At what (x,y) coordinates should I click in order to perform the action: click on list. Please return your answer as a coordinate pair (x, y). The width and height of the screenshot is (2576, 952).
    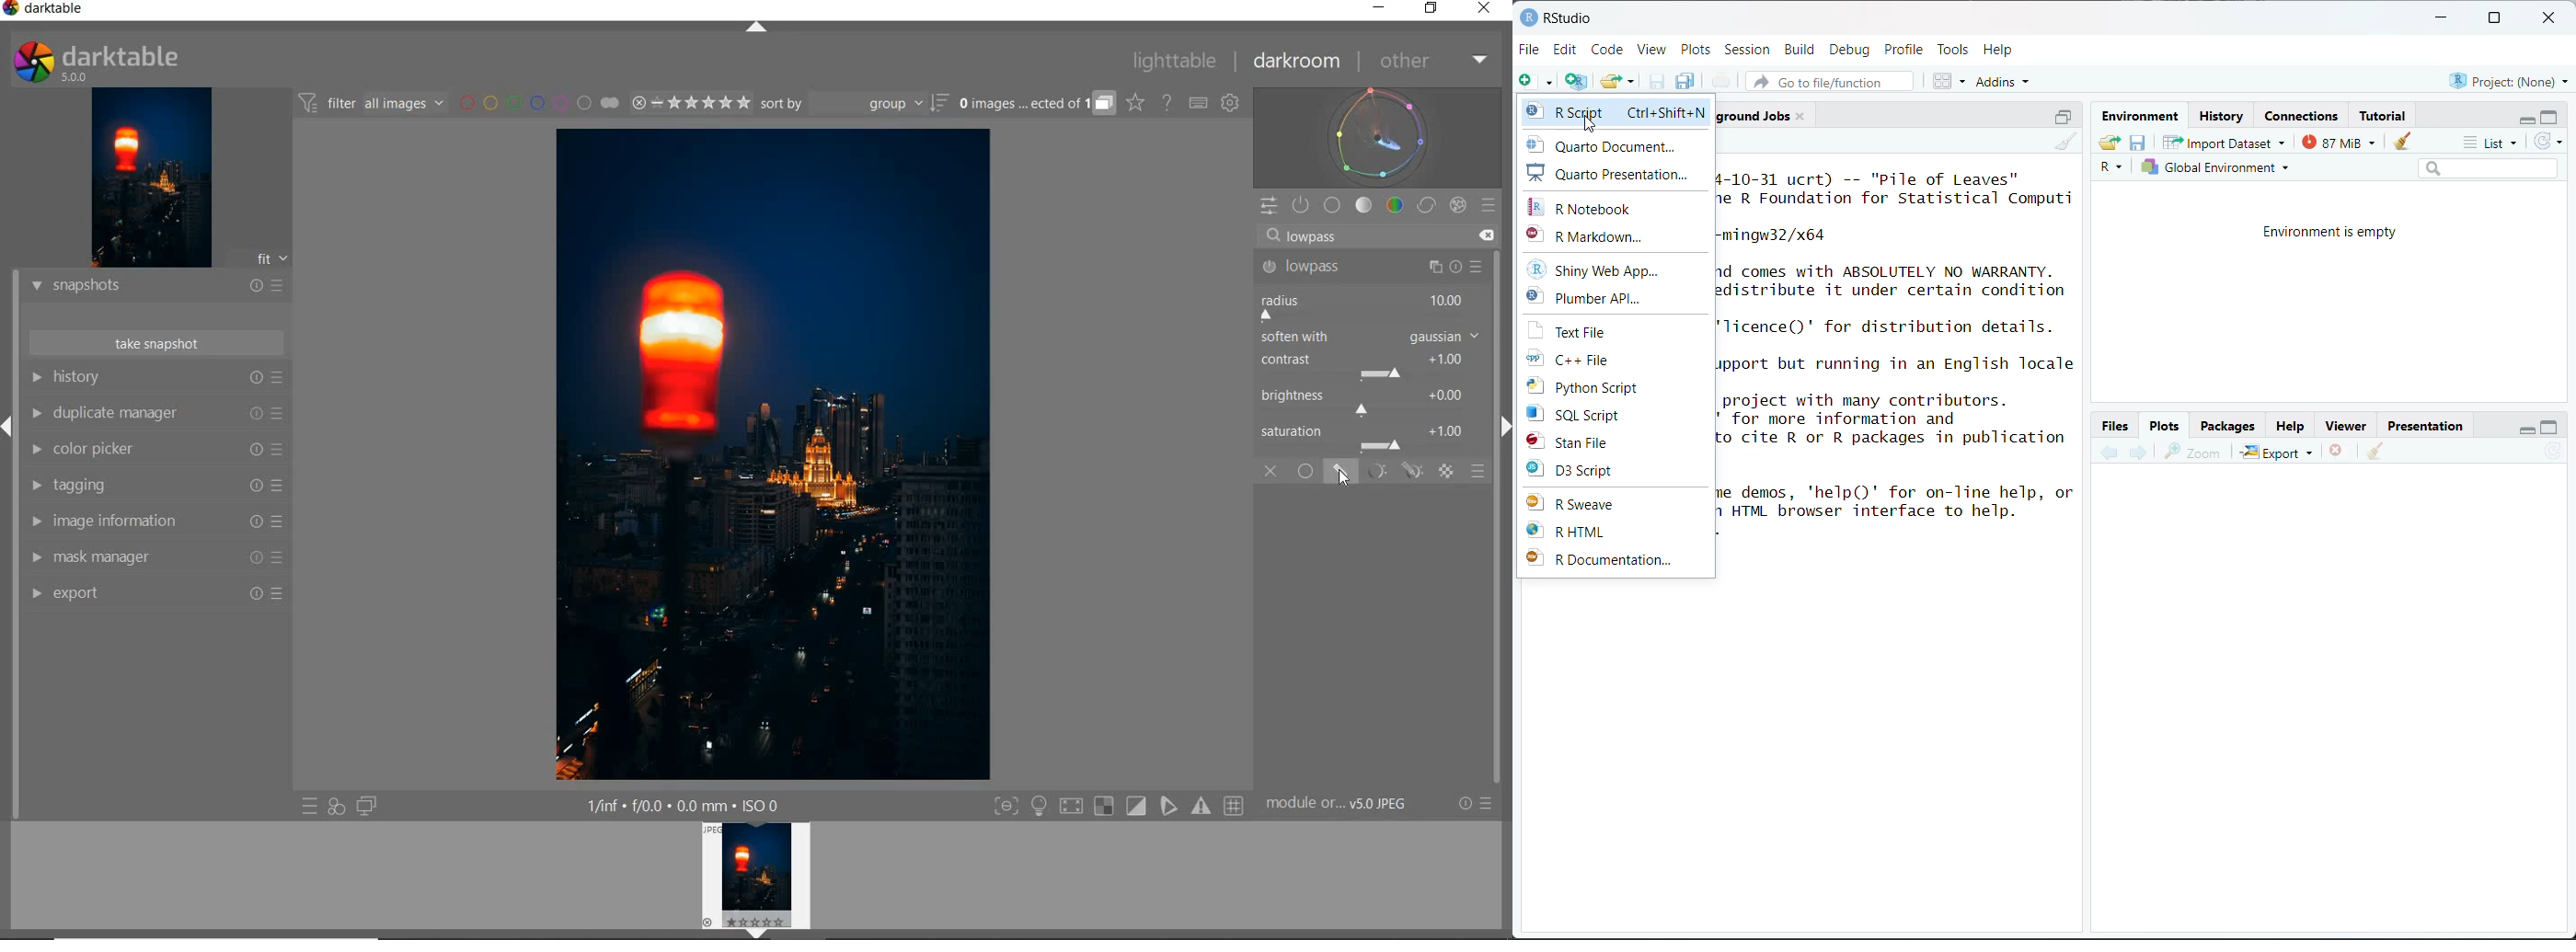
    Looking at the image, I should click on (2493, 143).